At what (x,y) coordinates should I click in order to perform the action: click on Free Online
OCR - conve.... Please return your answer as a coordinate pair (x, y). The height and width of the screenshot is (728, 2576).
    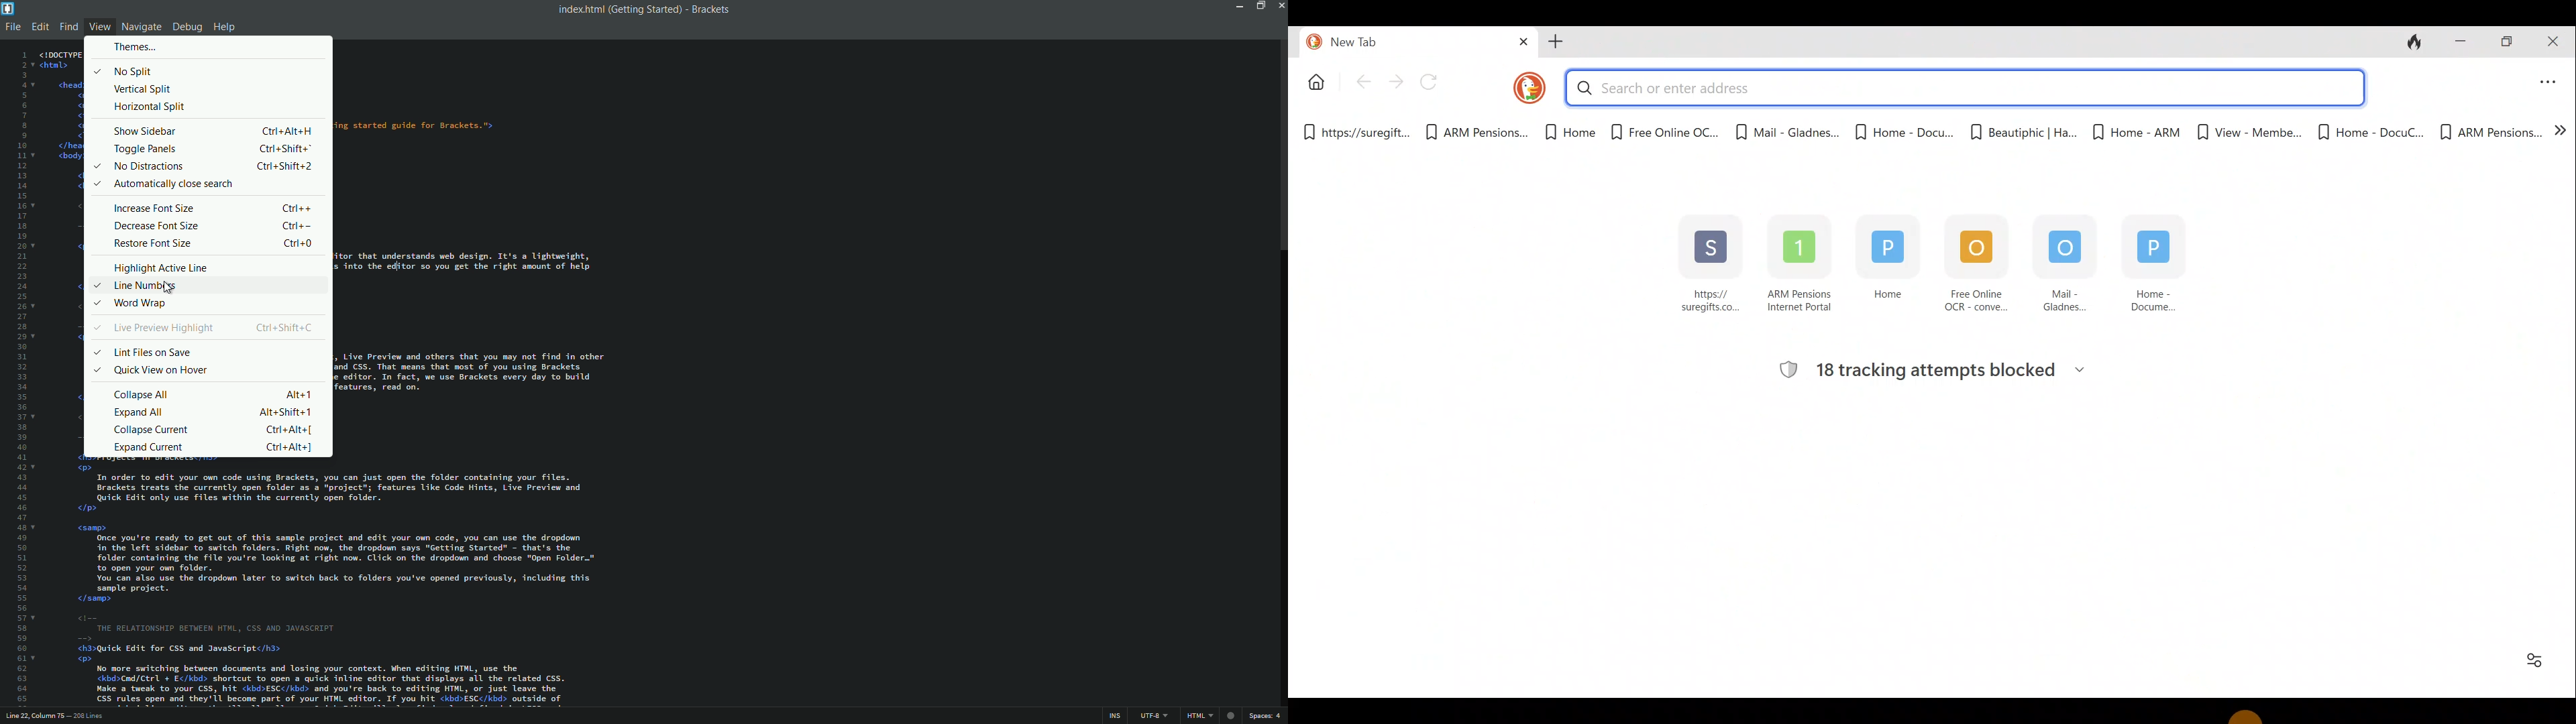
    Looking at the image, I should click on (1968, 267).